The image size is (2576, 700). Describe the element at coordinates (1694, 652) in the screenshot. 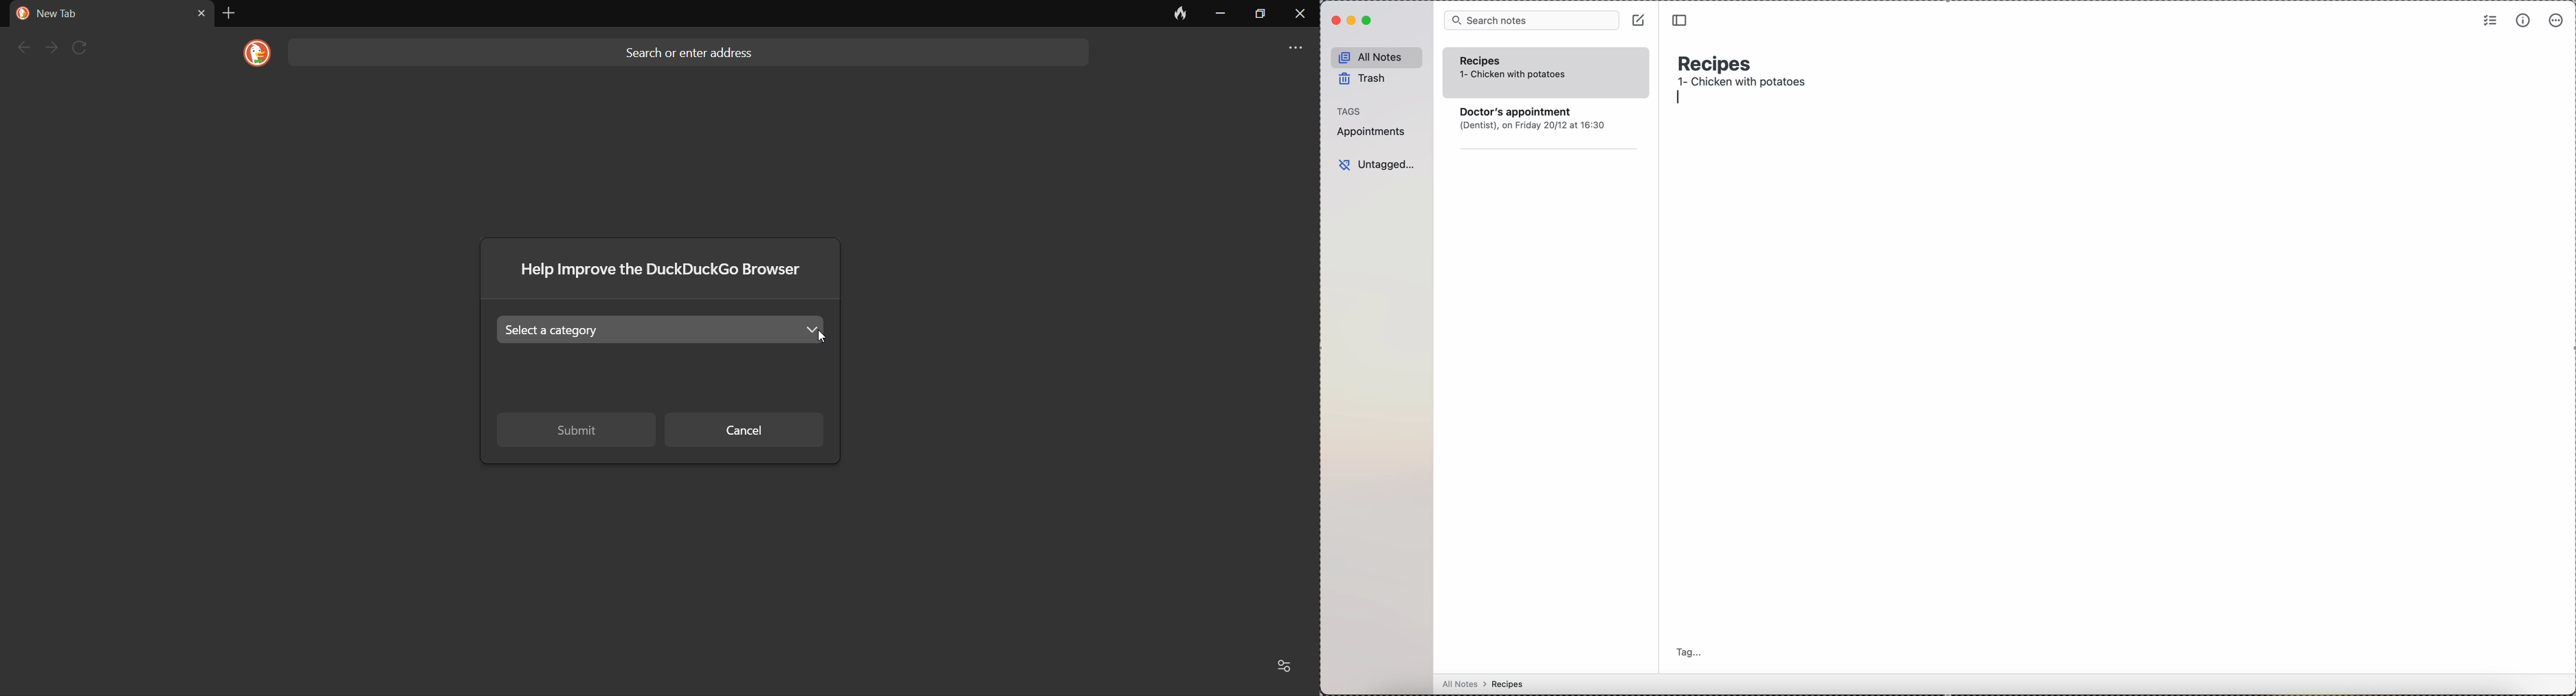

I see `tag` at that location.